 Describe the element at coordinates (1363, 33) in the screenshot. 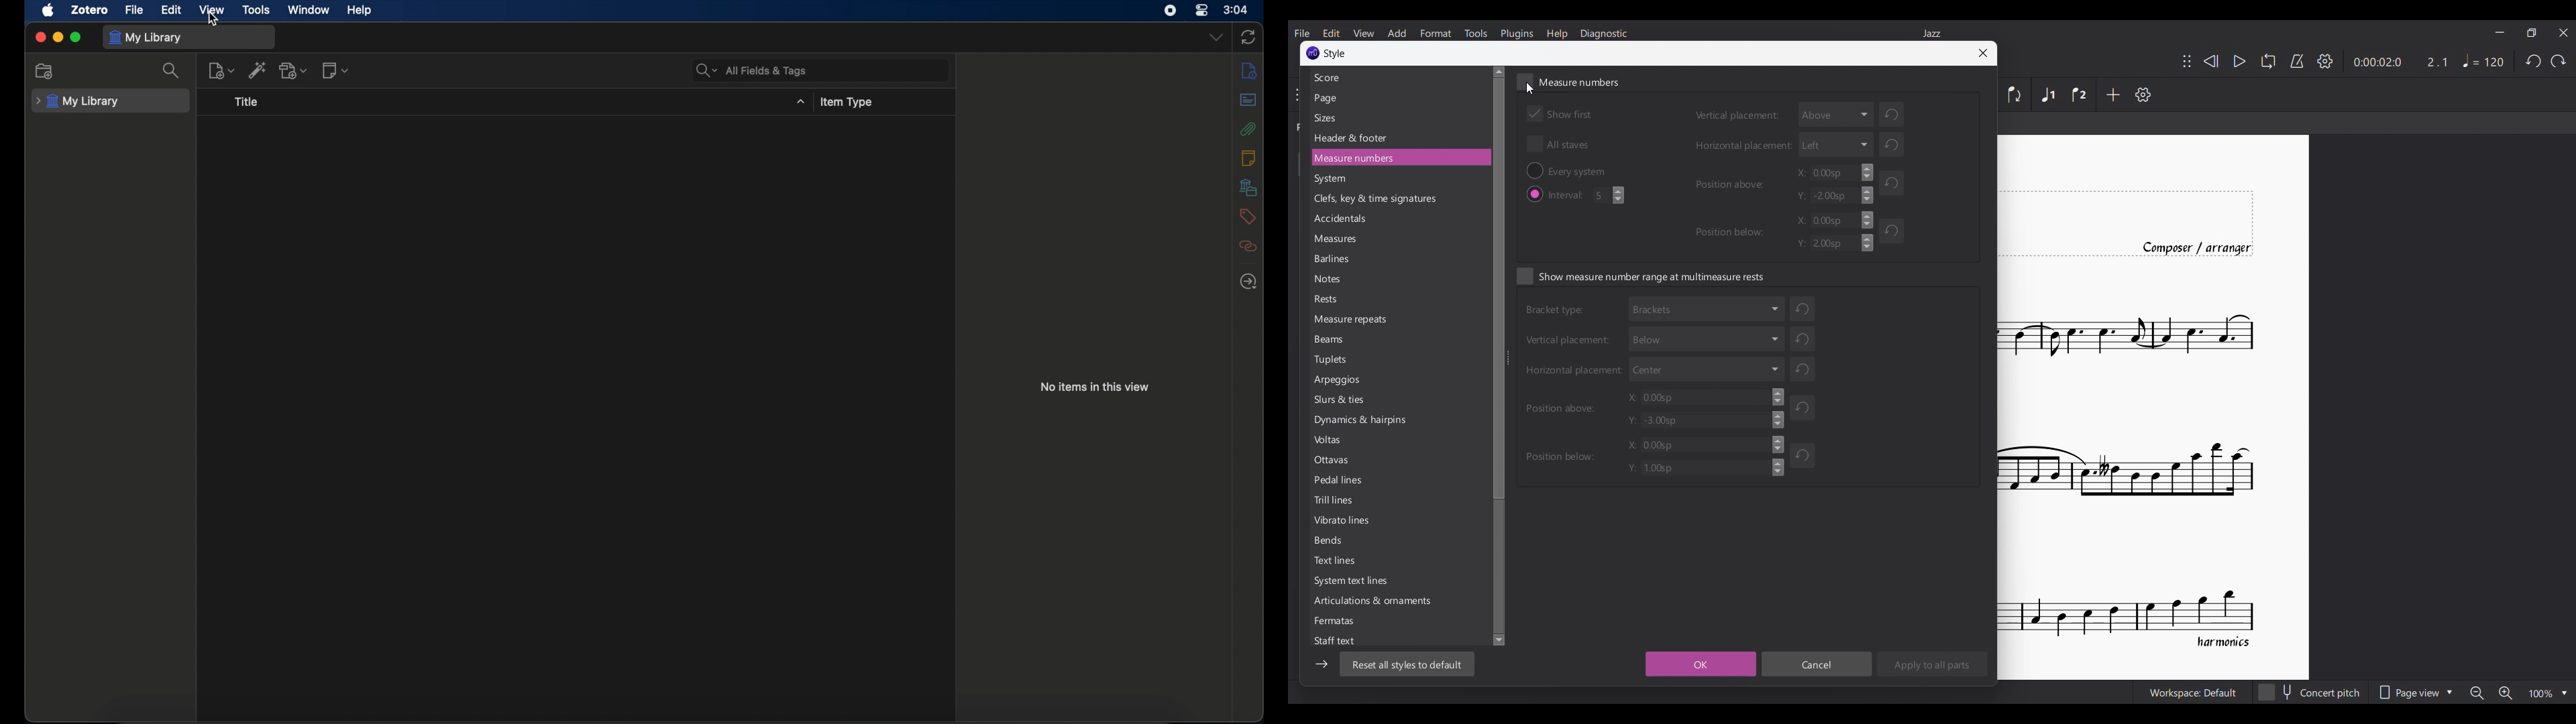

I see `View menu` at that location.